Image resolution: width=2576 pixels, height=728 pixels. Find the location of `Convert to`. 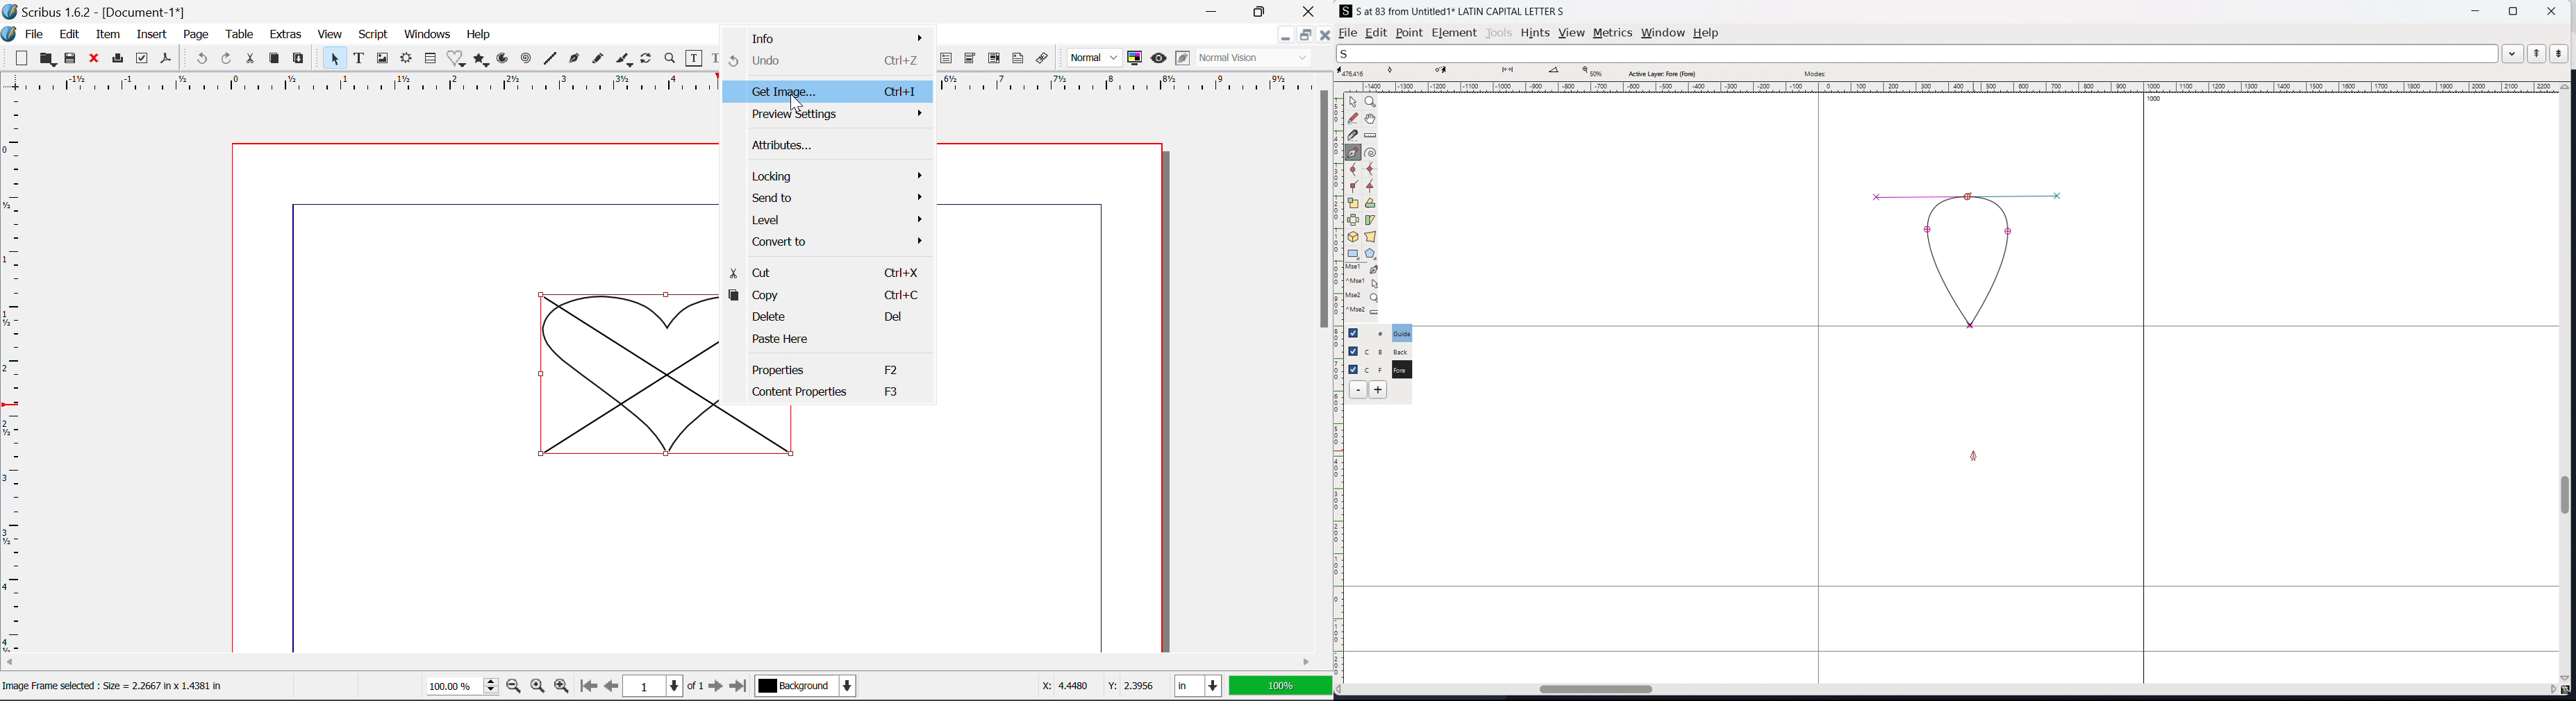

Convert to is located at coordinates (829, 243).